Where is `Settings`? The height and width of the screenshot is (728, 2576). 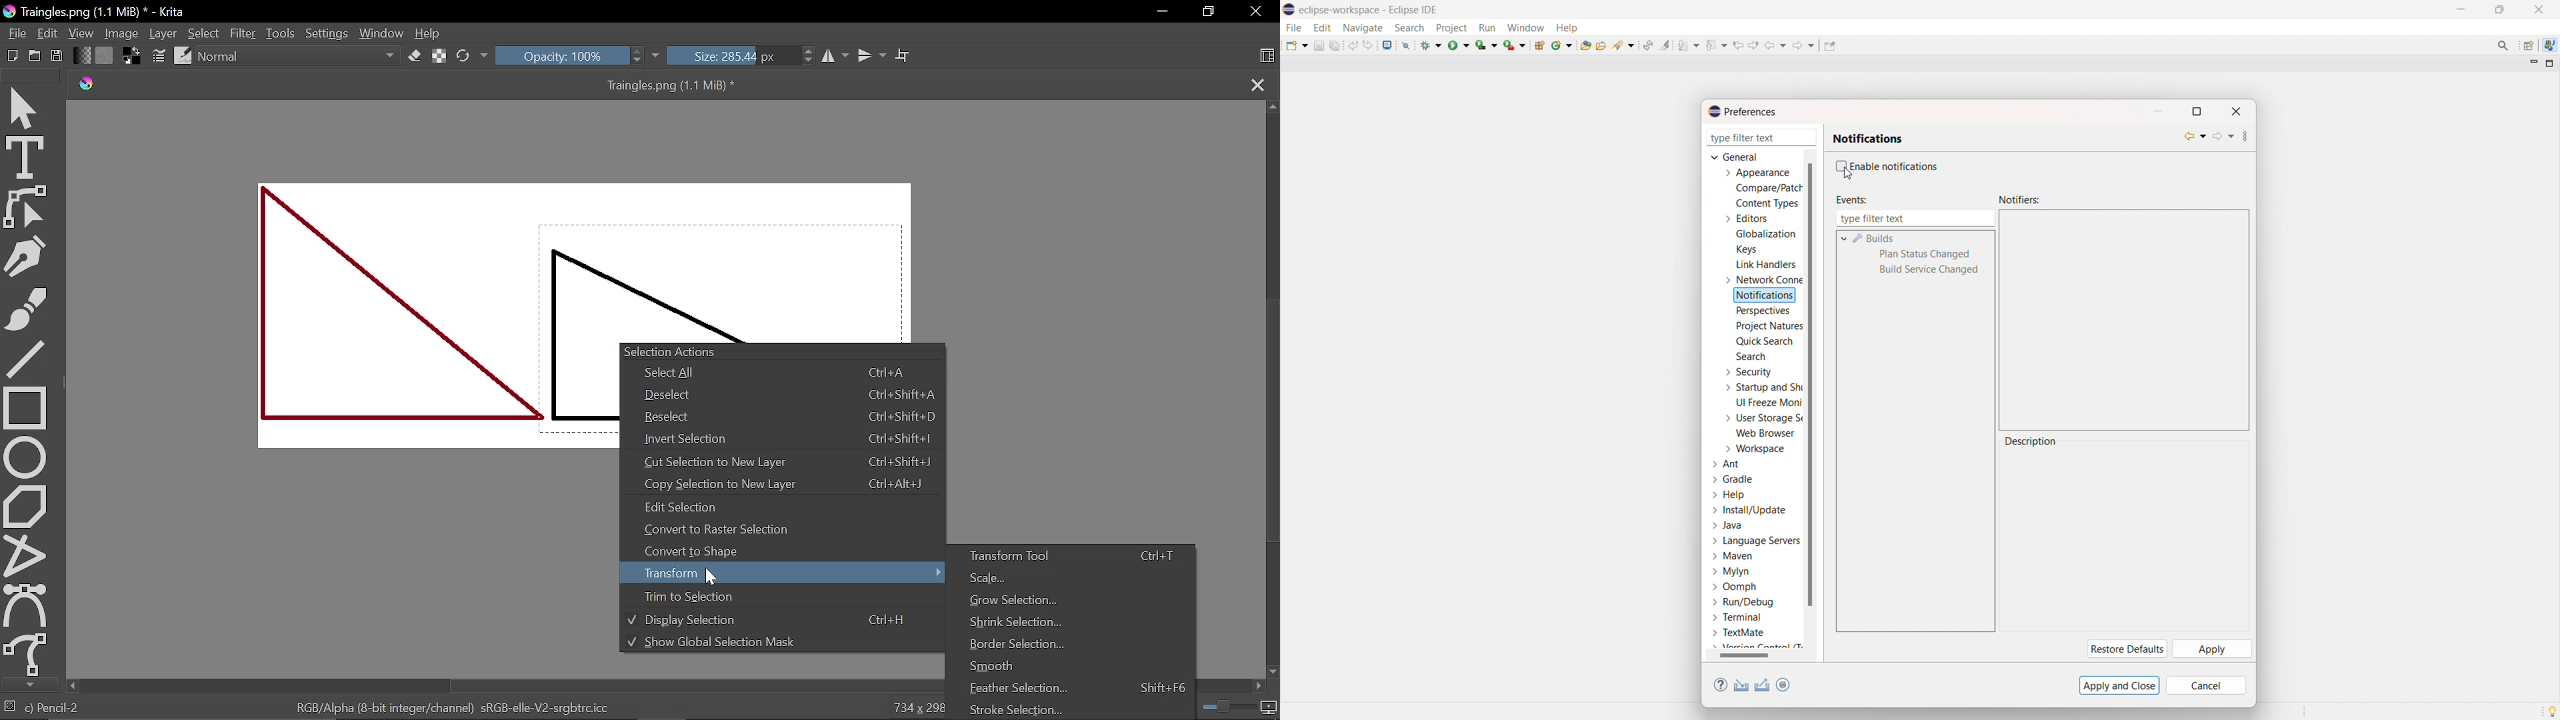 Settings is located at coordinates (327, 33).